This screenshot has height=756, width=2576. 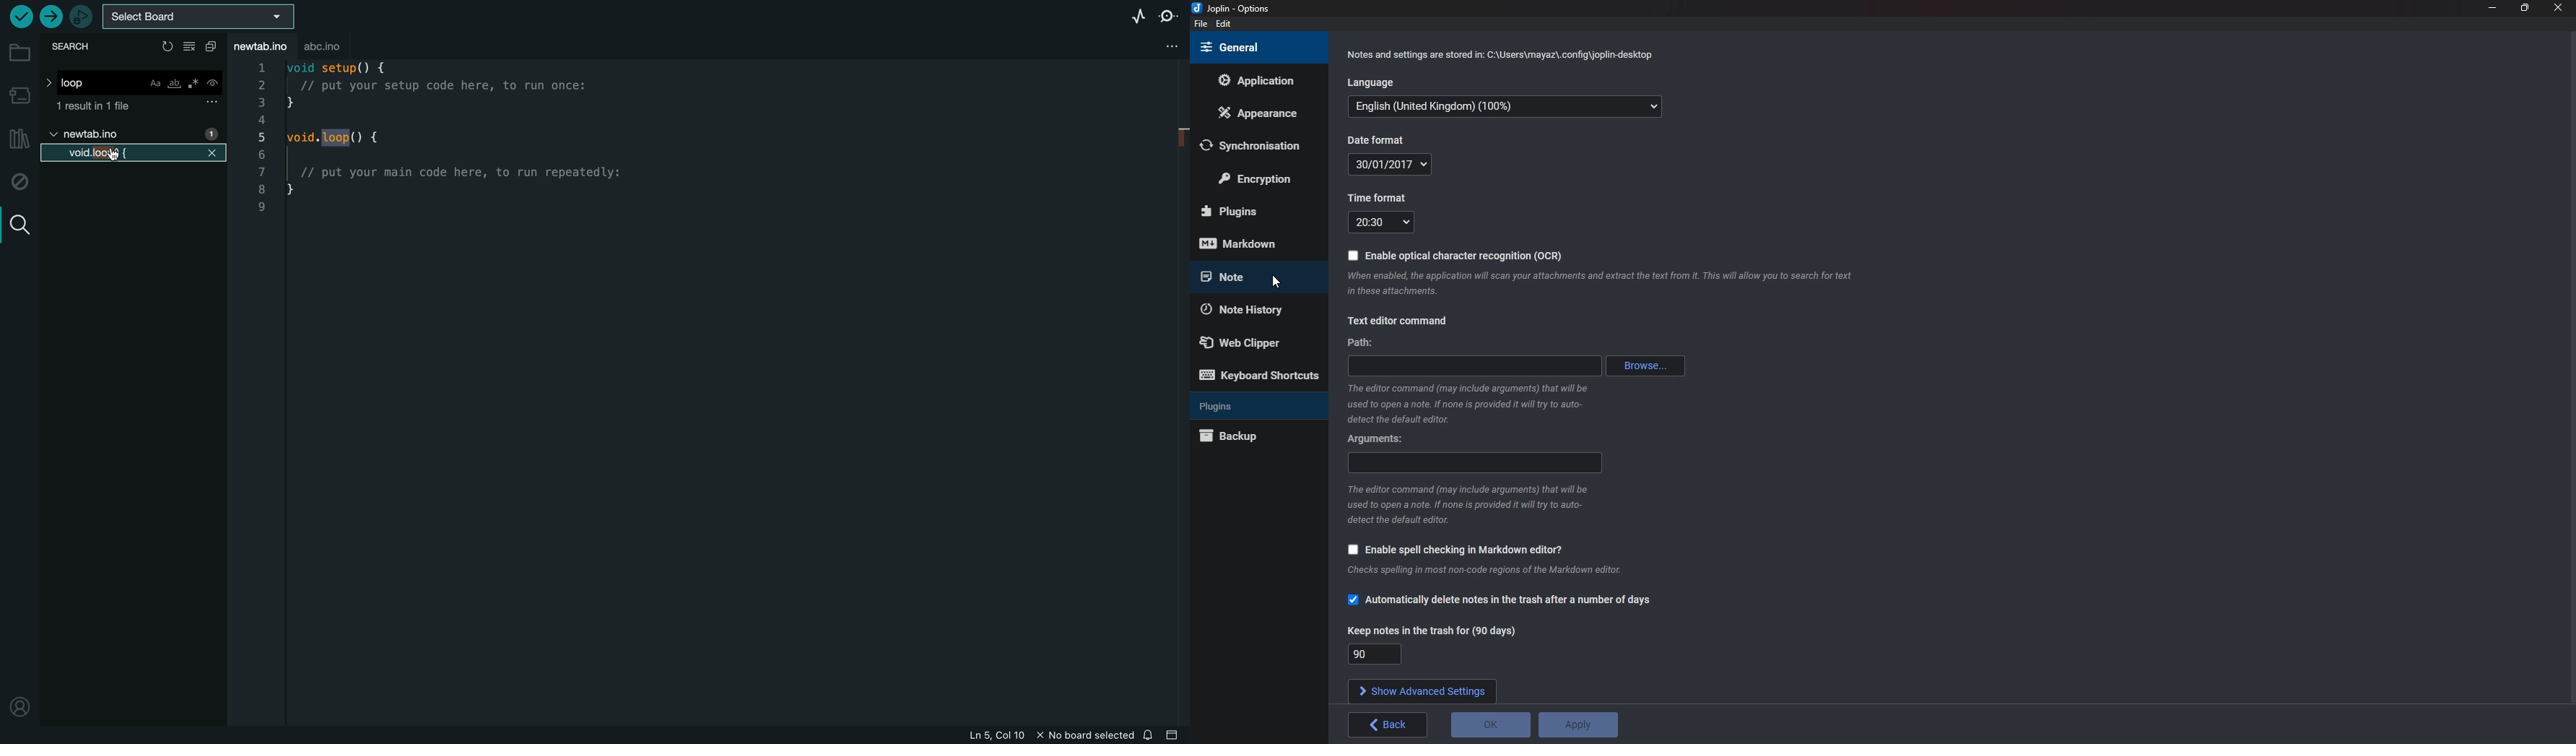 What do you see at coordinates (1375, 654) in the screenshot?
I see `90` at bounding box center [1375, 654].